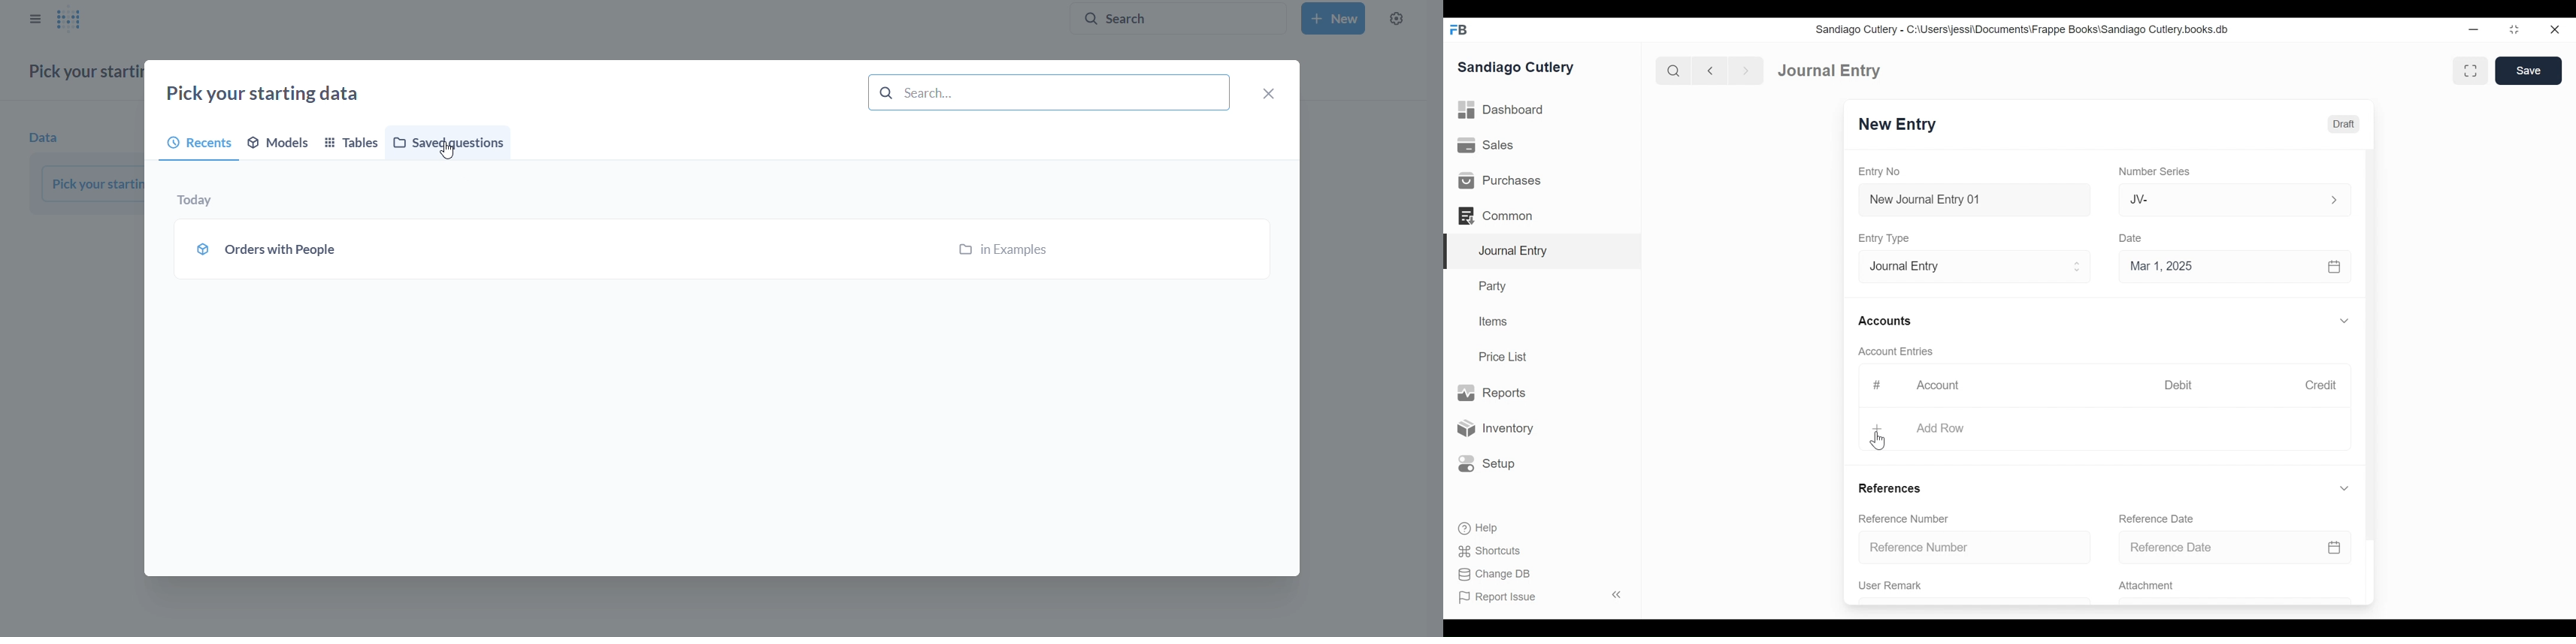 Image resolution: width=2576 pixels, height=644 pixels. What do you see at coordinates (2321, 385) in the screenshot?
I see `Credit` at bounding box center [2321, 385].